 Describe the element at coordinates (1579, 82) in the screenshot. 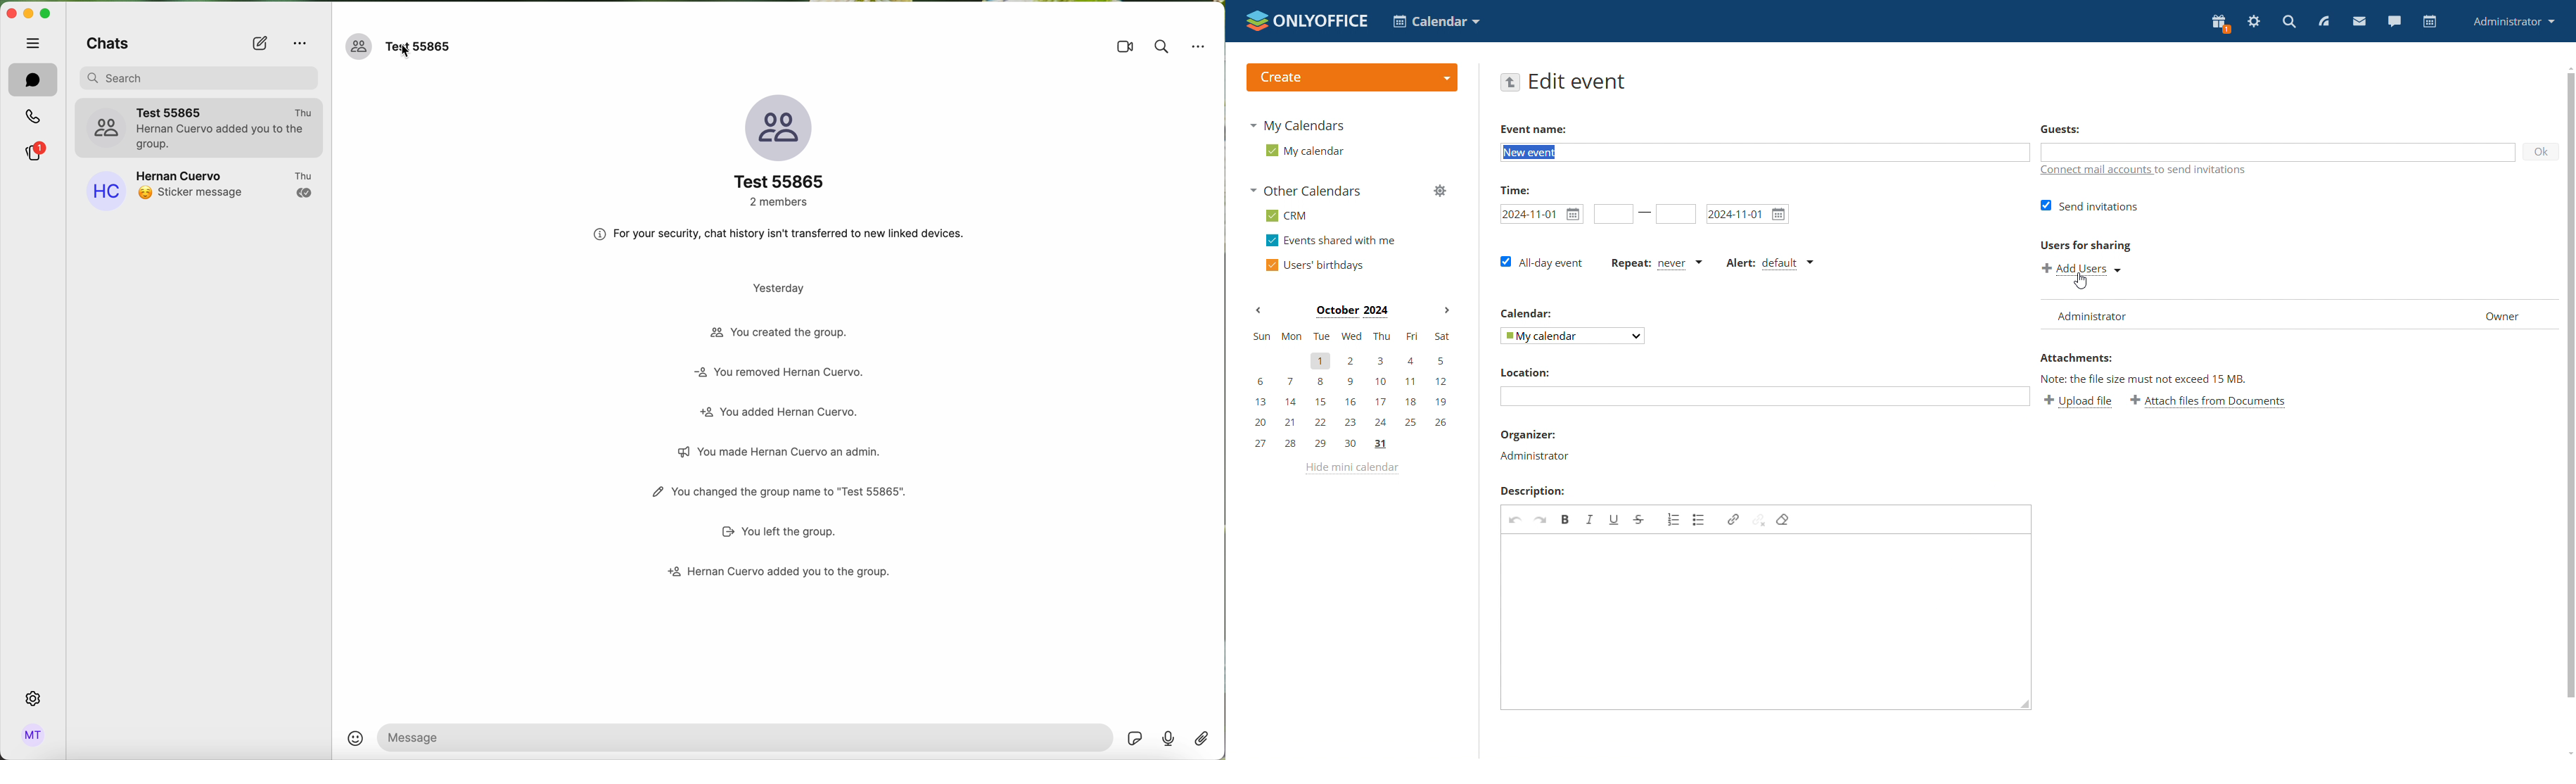

I see `edit event` at that location.